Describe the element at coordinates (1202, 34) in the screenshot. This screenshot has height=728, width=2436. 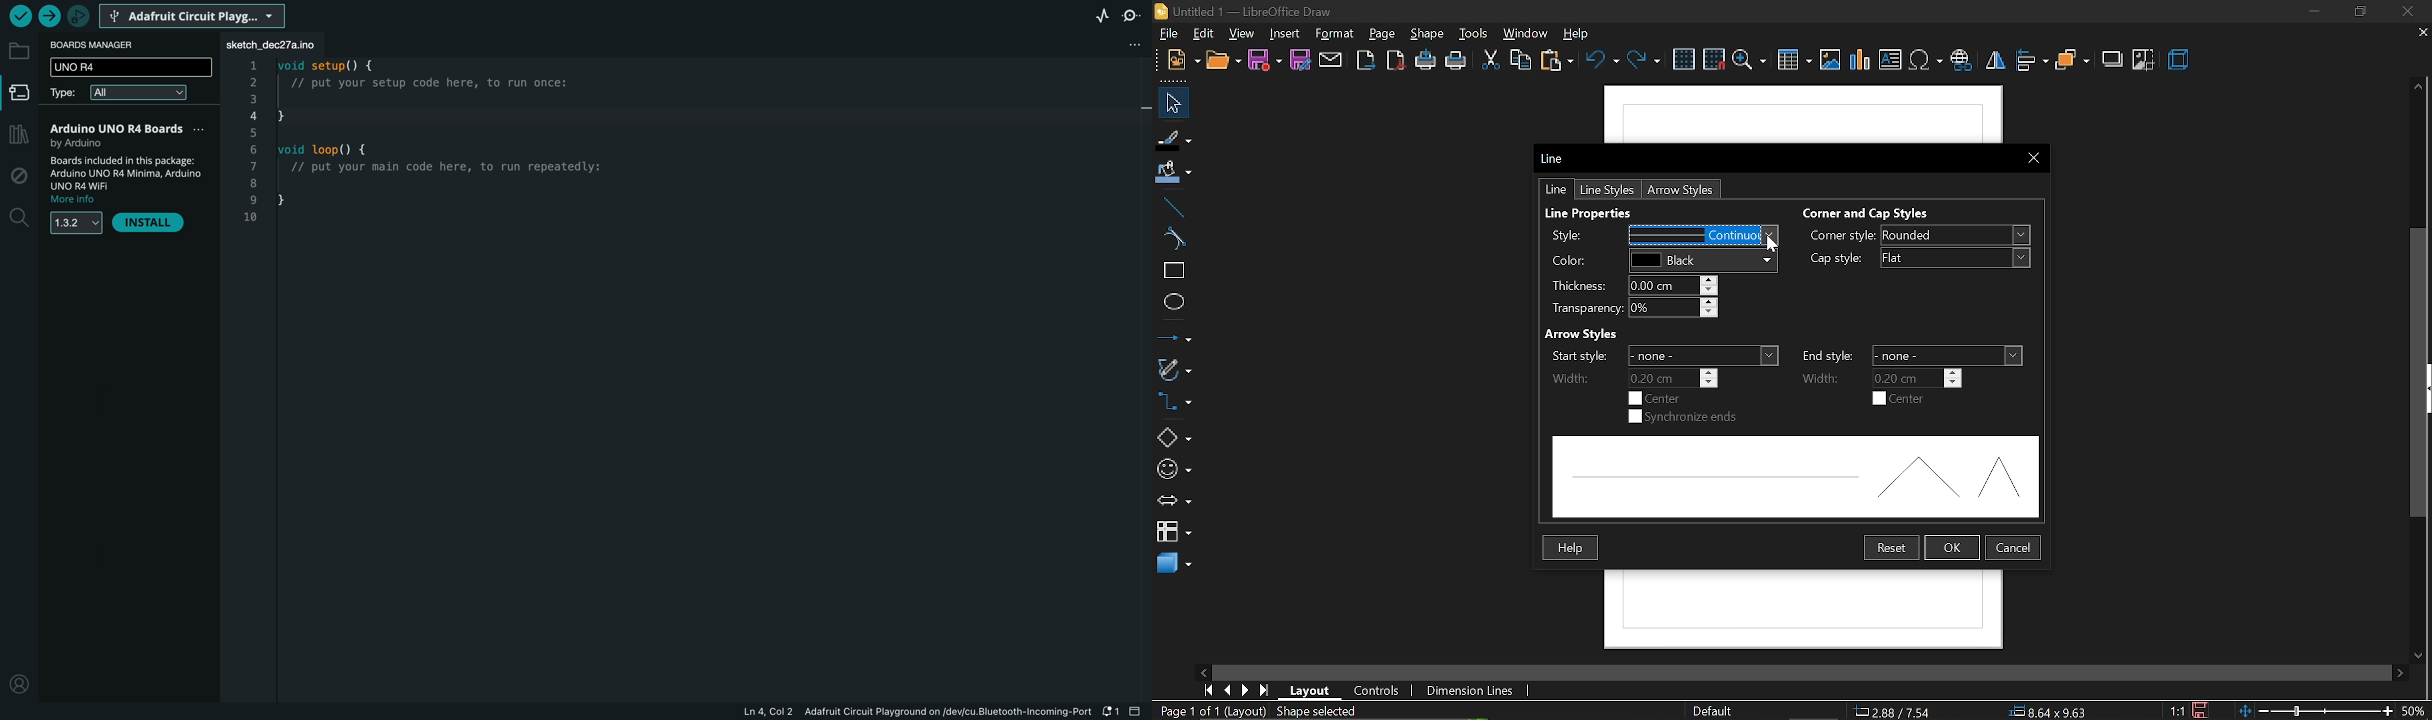
I see `edit` at that location.